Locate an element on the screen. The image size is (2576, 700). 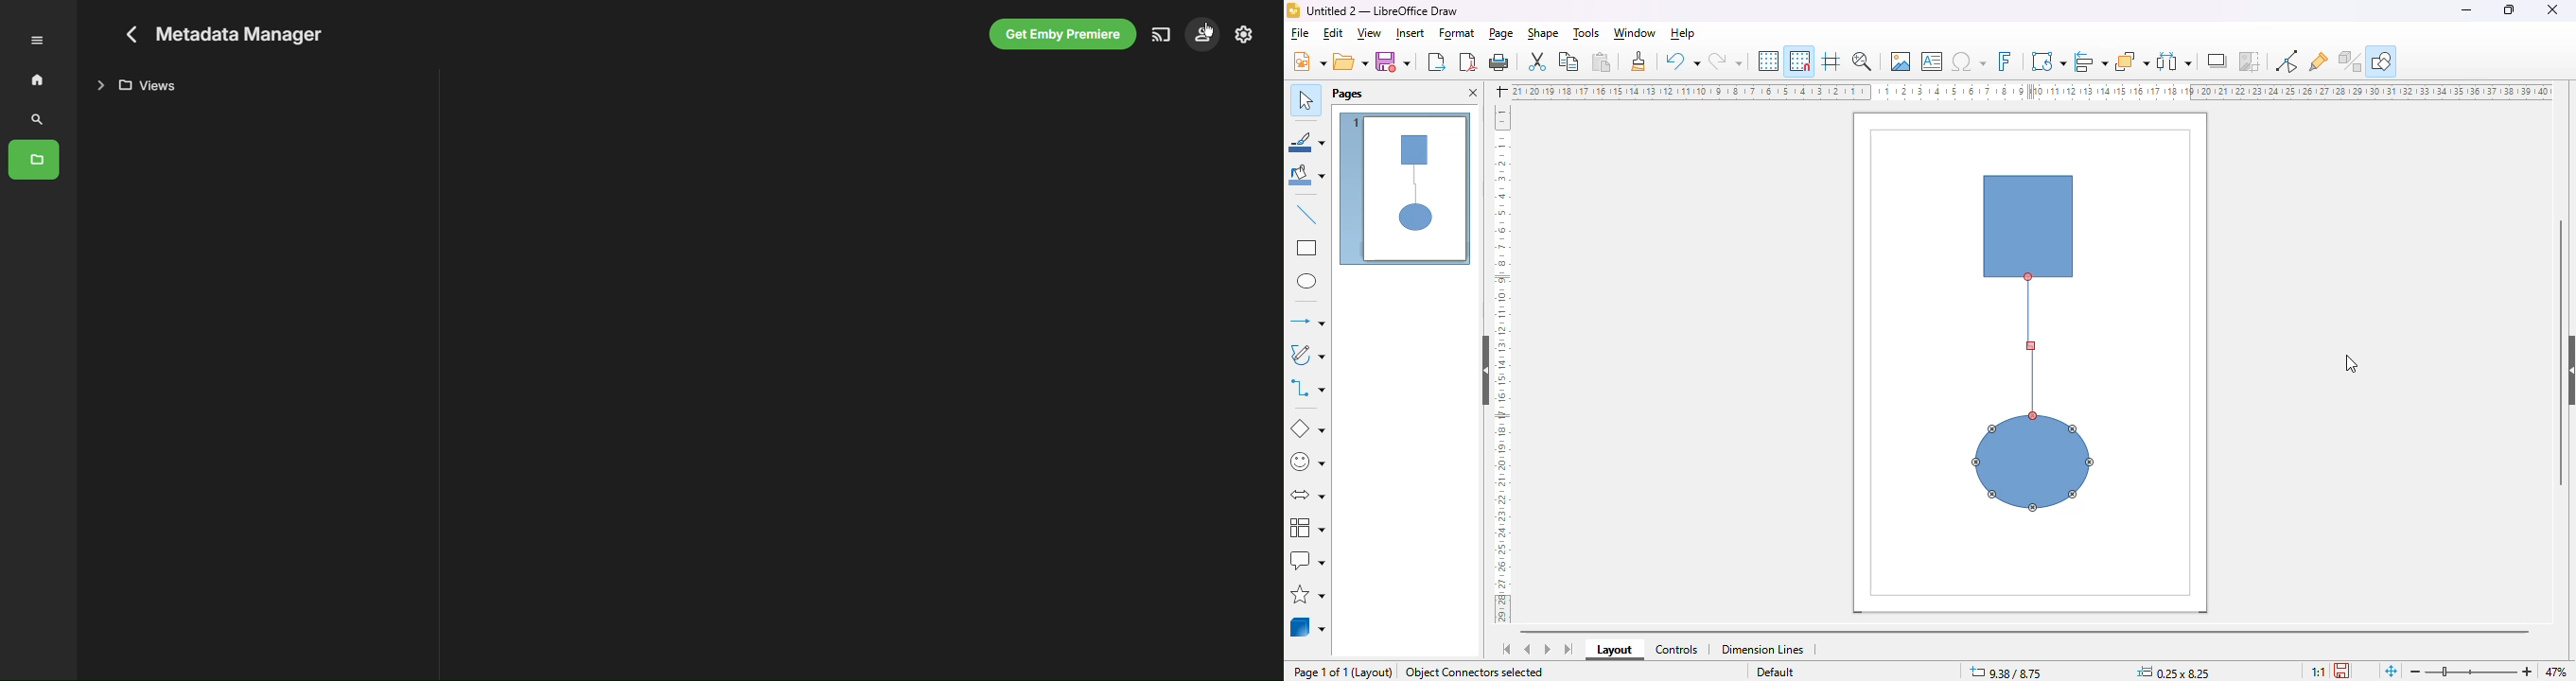
curves and polygons is located at coordinates (1308, 356).